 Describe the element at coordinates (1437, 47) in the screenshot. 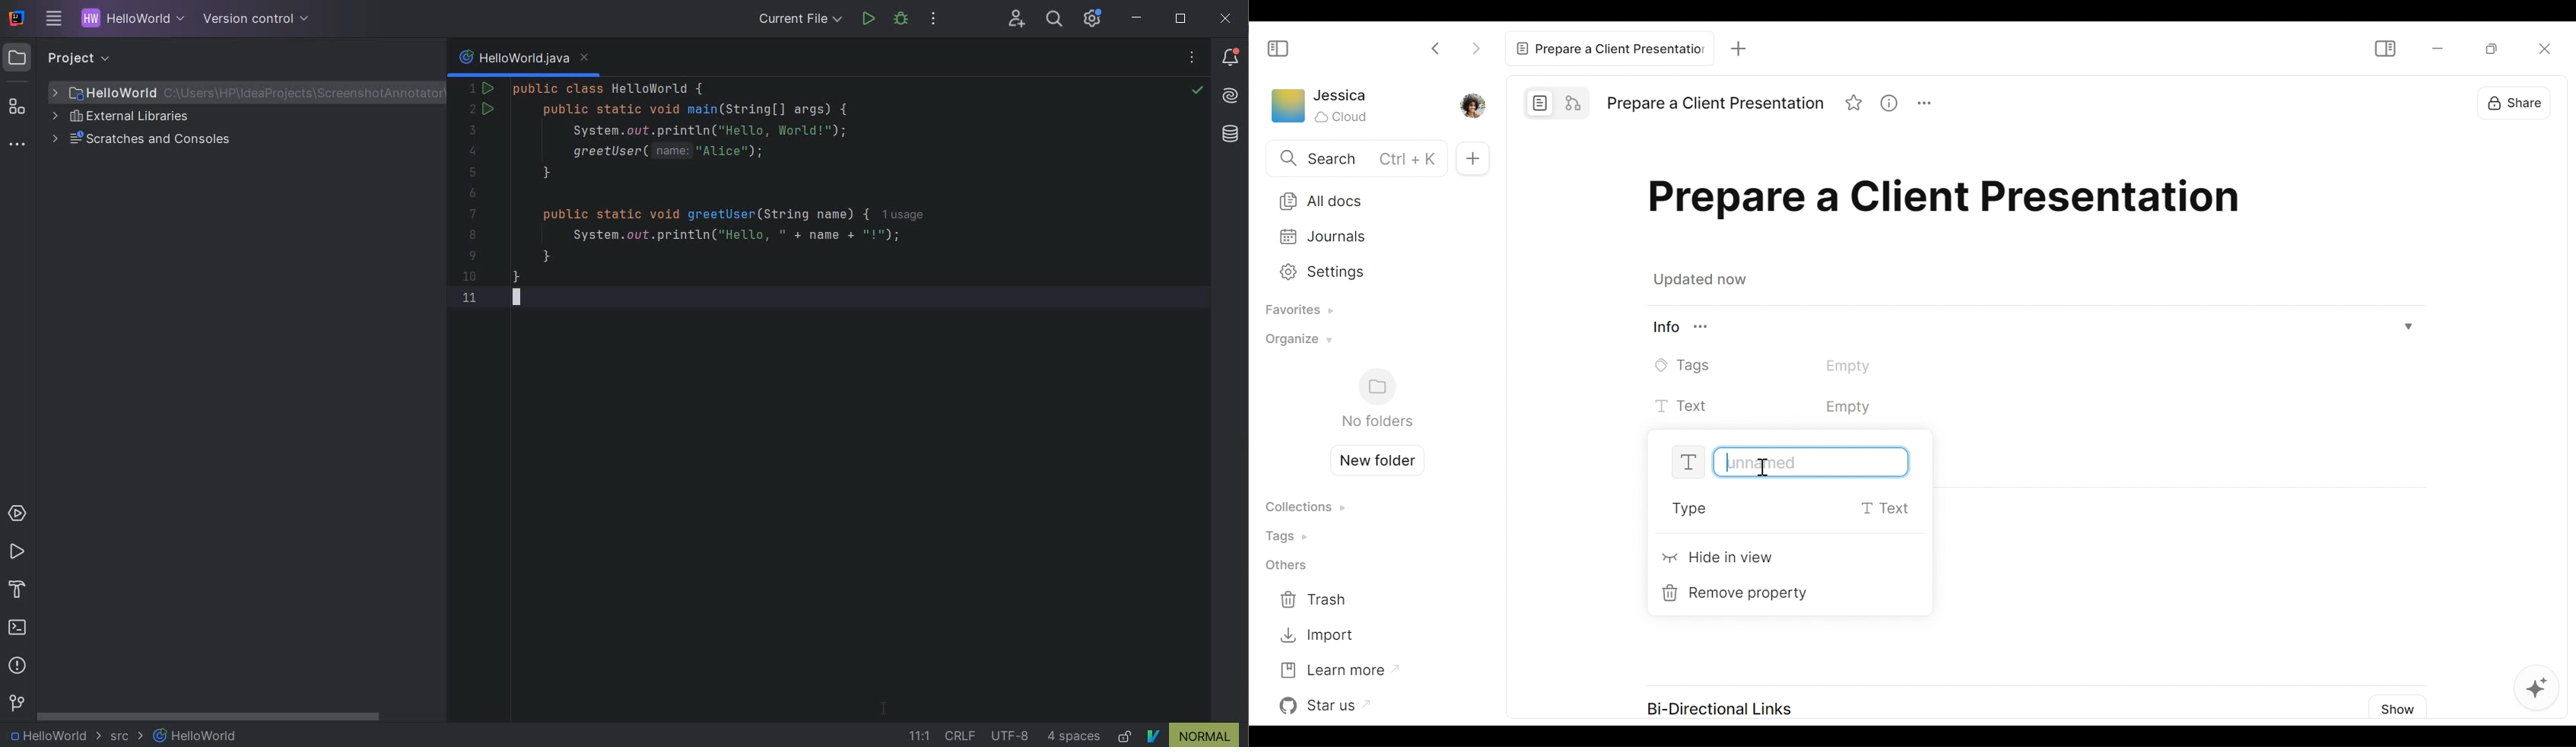

I see `Click to go back` at that location.